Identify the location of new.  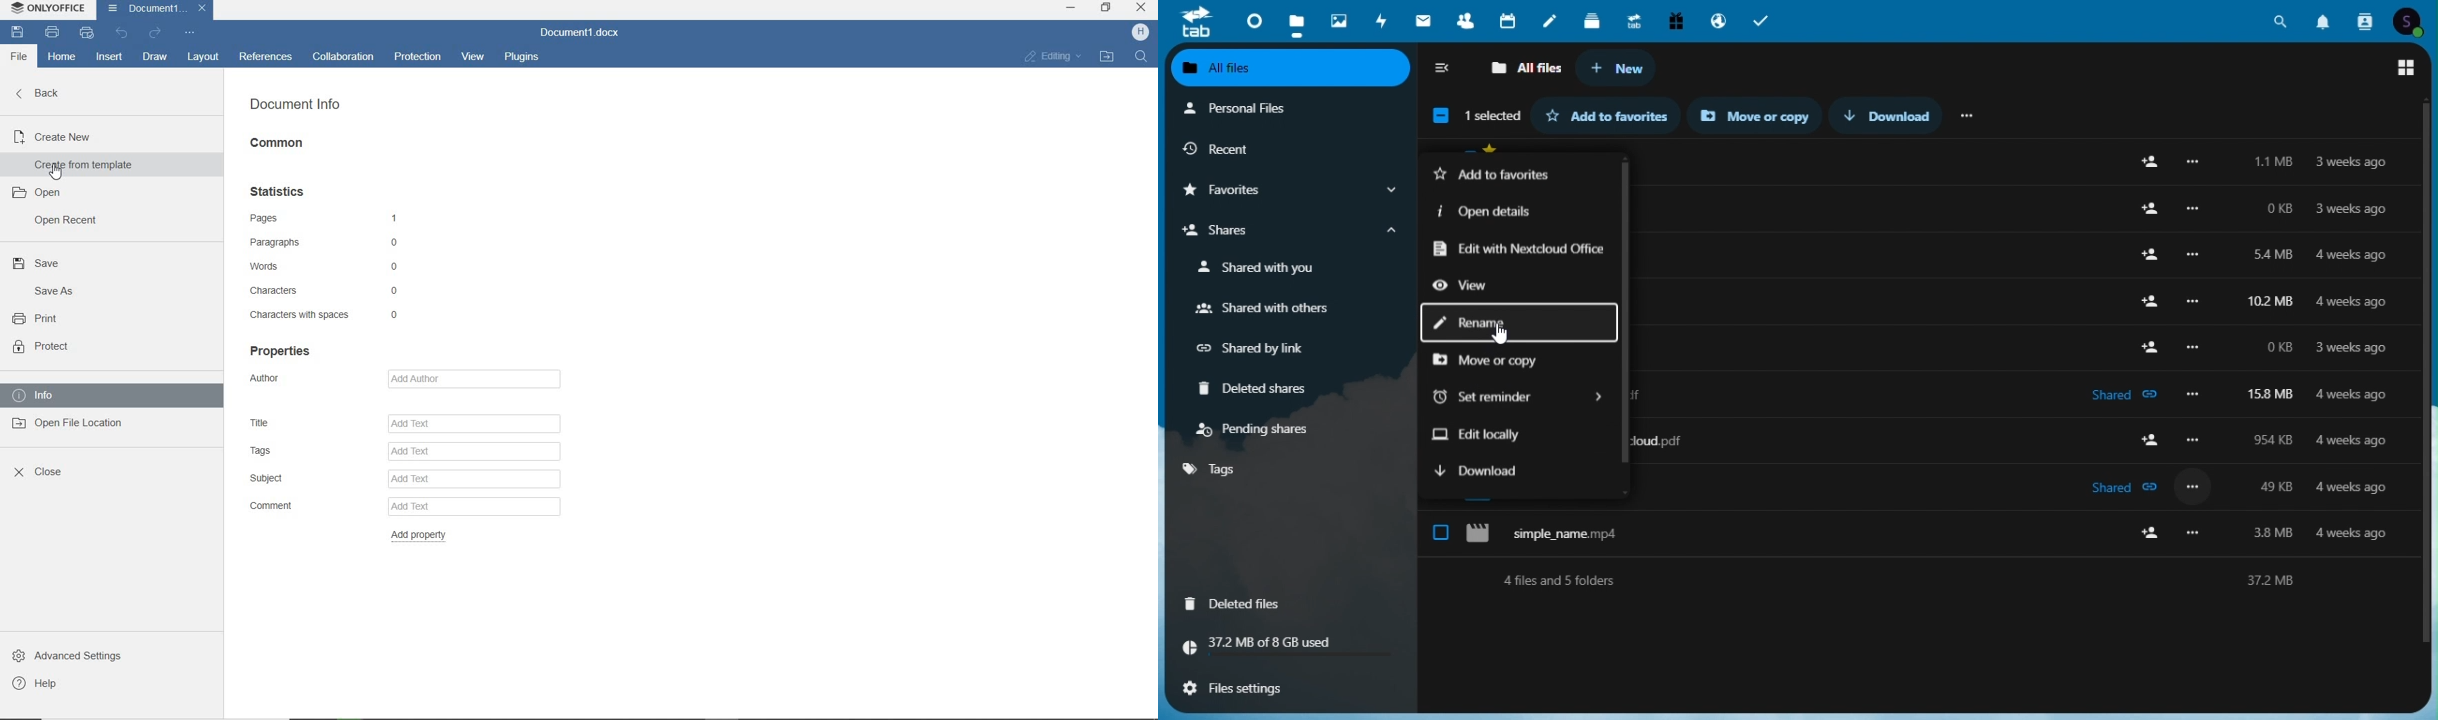
(1617, 69).